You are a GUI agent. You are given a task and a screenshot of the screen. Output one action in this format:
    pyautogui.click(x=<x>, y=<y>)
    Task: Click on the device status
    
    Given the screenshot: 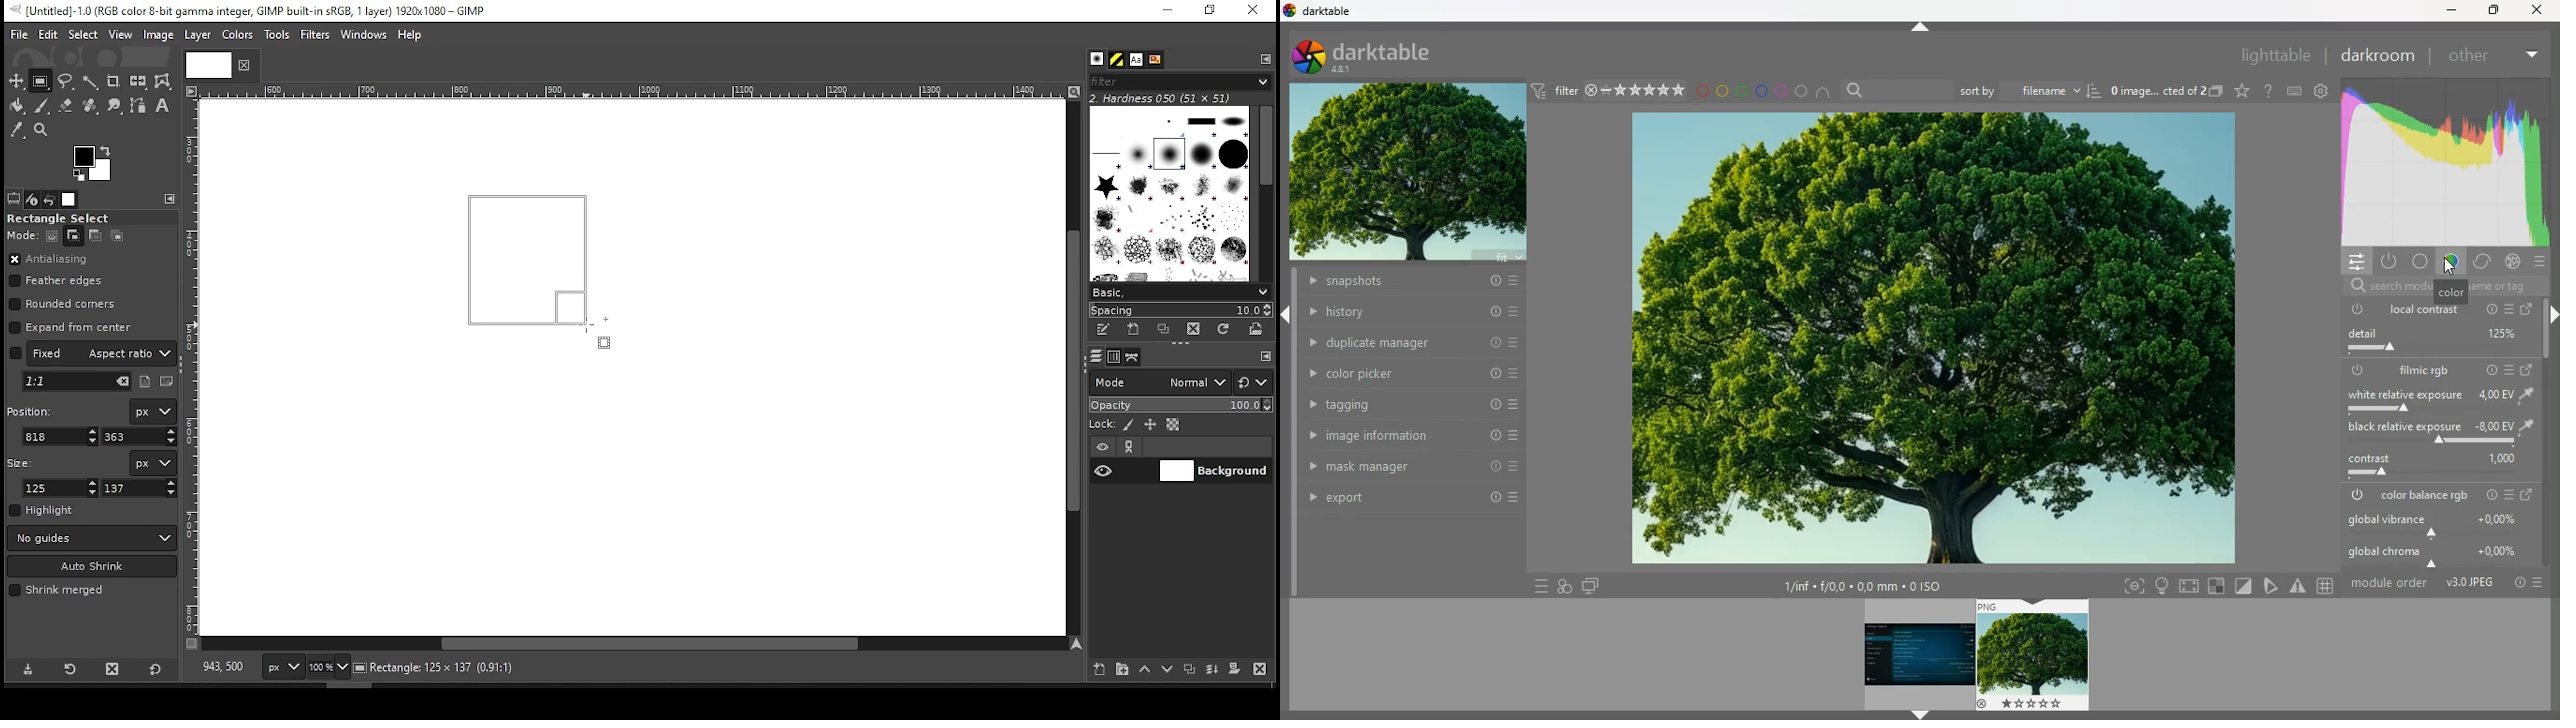 What is the action you would take?
    pyautogui.click(x=32, y=199)
    